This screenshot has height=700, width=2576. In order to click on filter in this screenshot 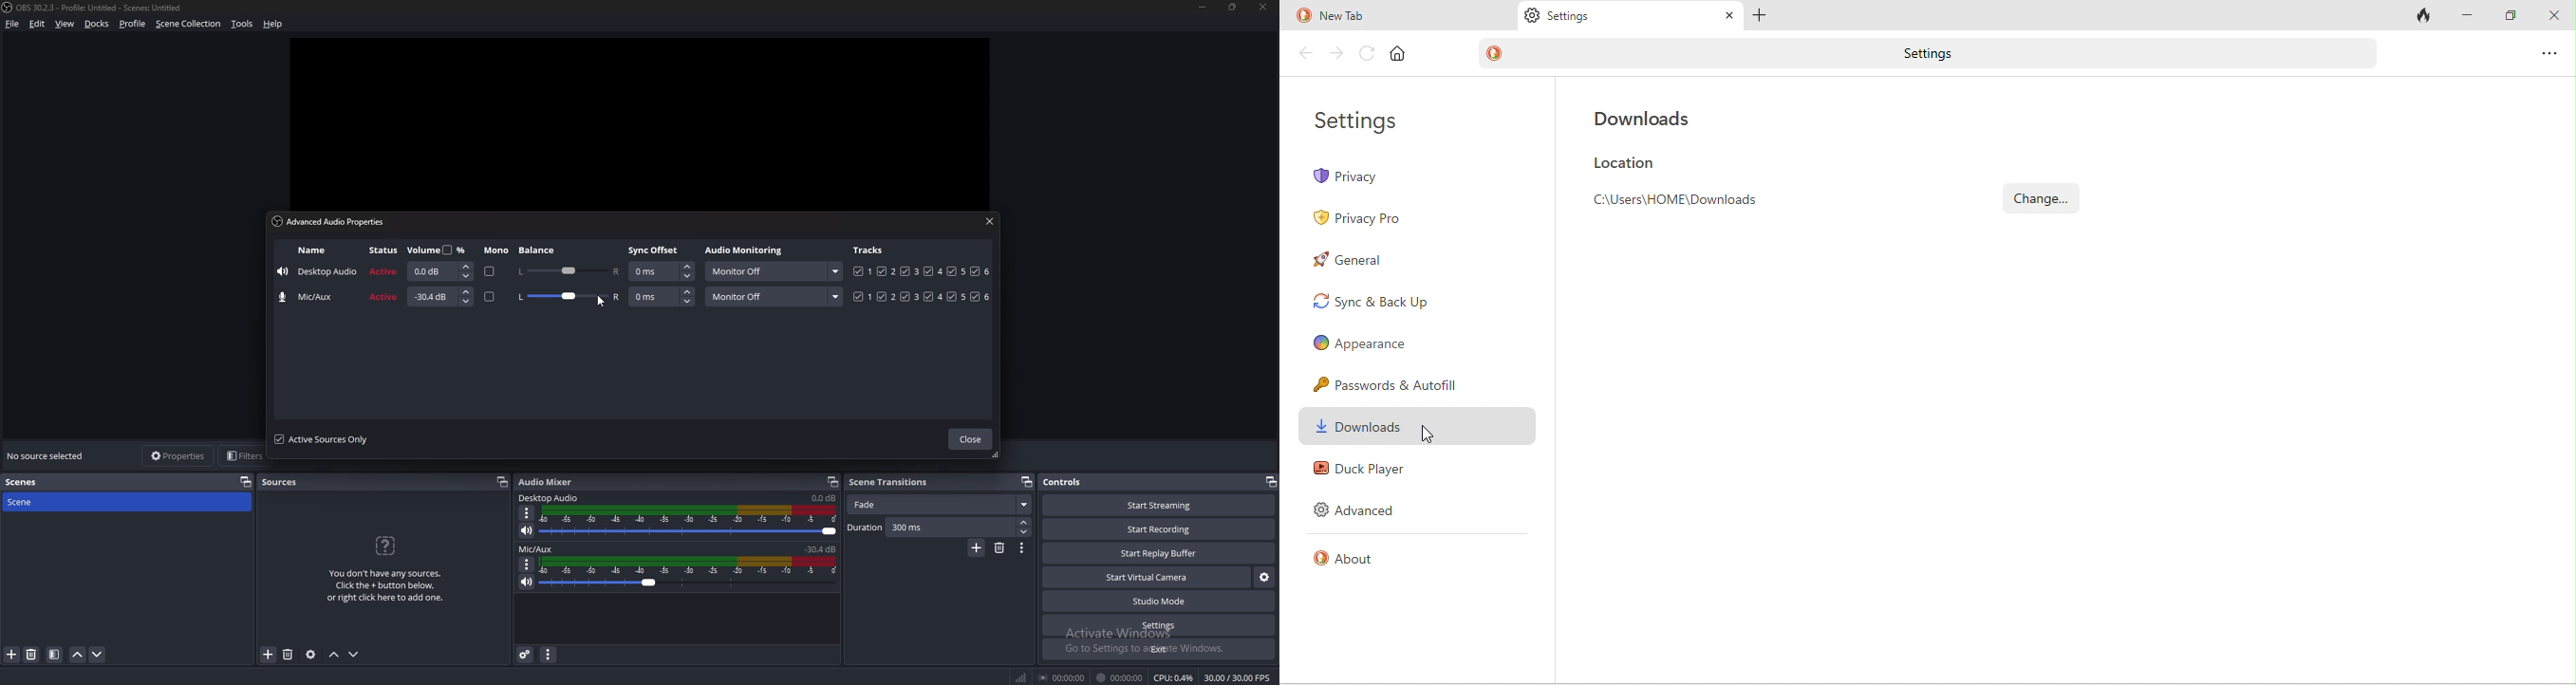, I will do `click(54, 655)`.